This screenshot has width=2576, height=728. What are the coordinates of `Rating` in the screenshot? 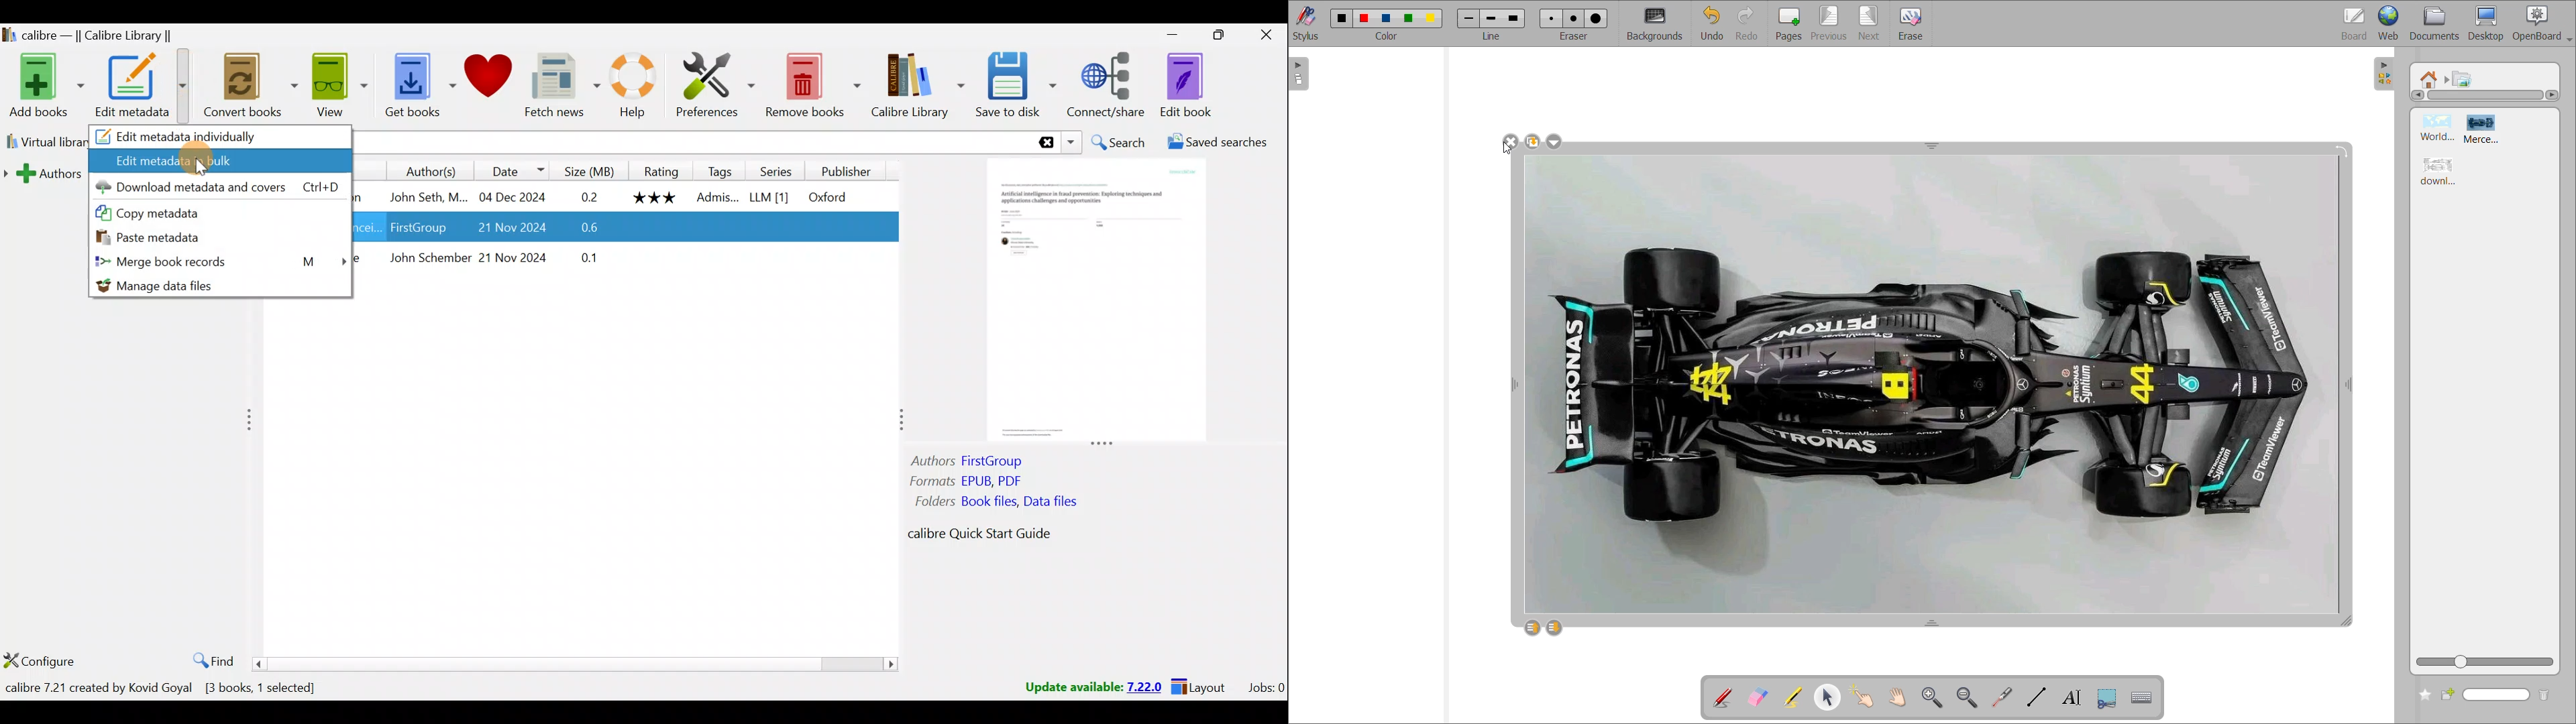 It's located at (661, 170).